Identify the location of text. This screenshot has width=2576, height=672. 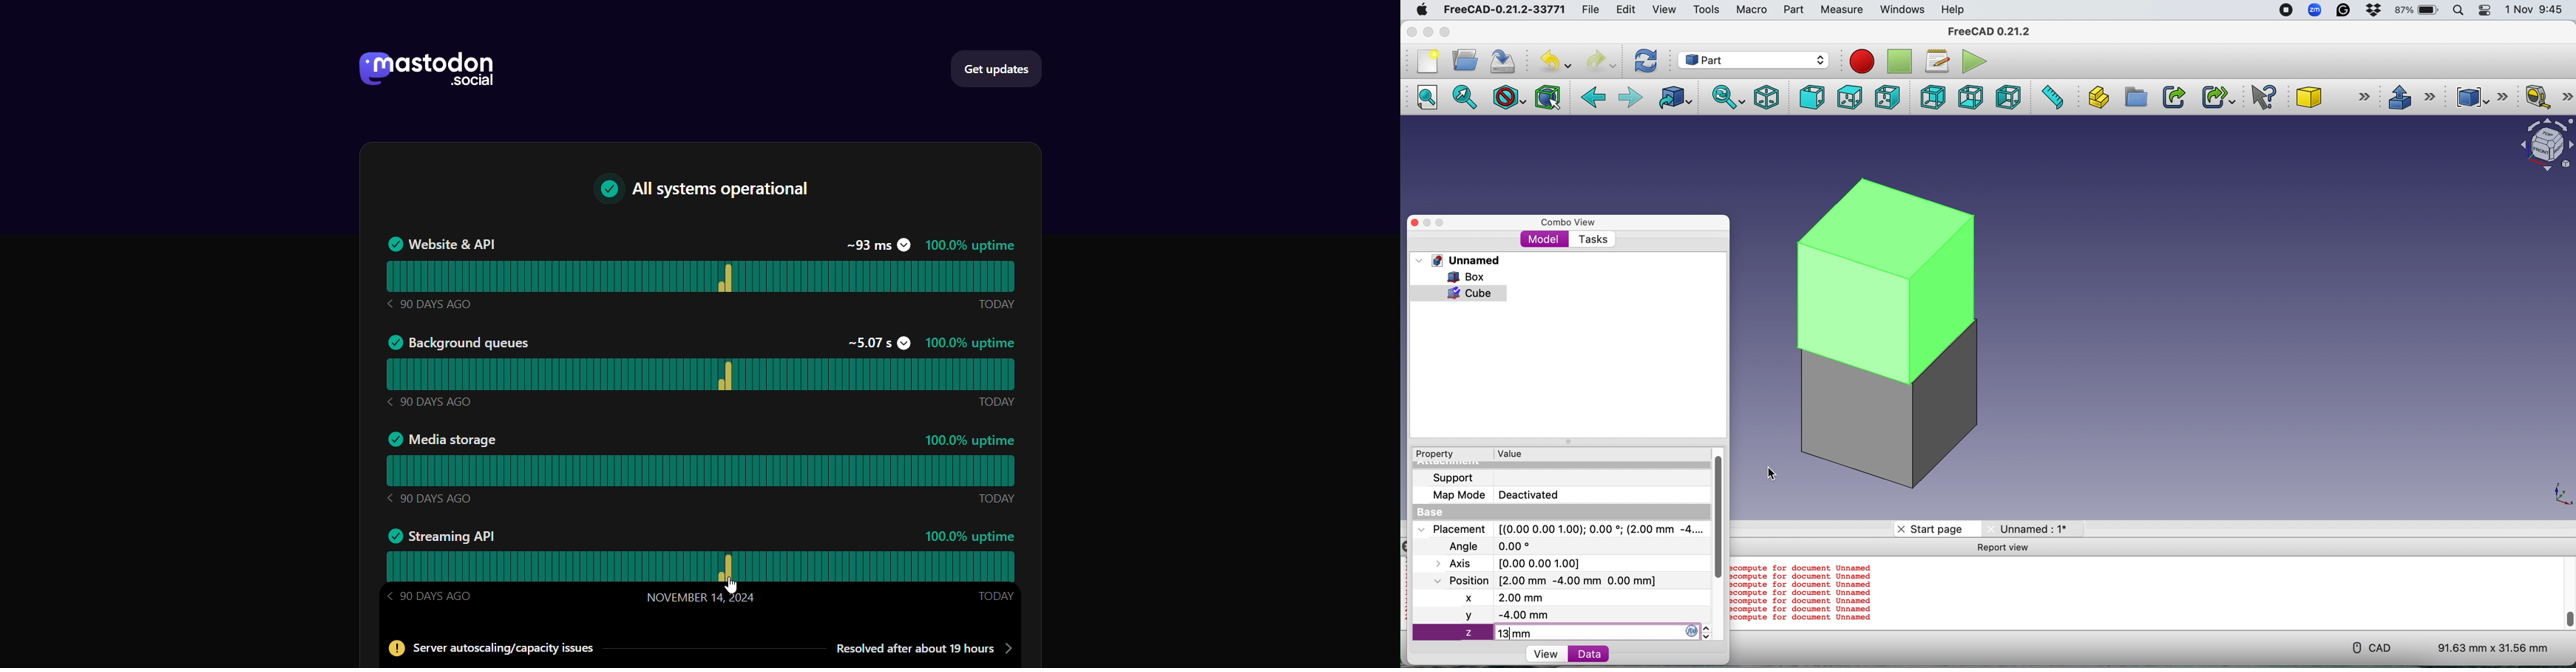
(709, 192).